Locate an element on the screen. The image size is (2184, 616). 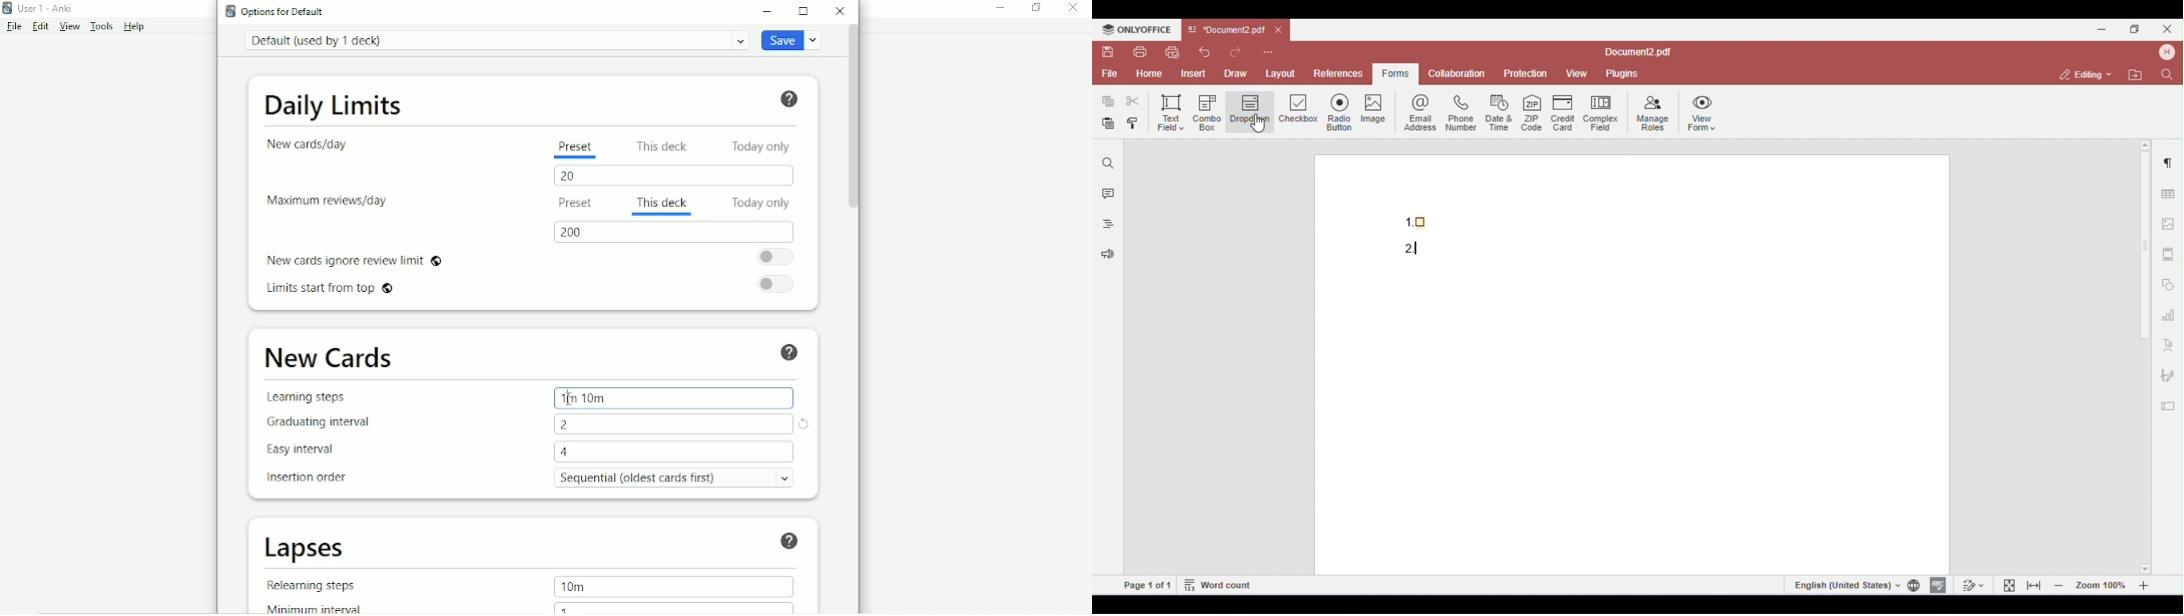
This deck is located at coordinates (661, 205).